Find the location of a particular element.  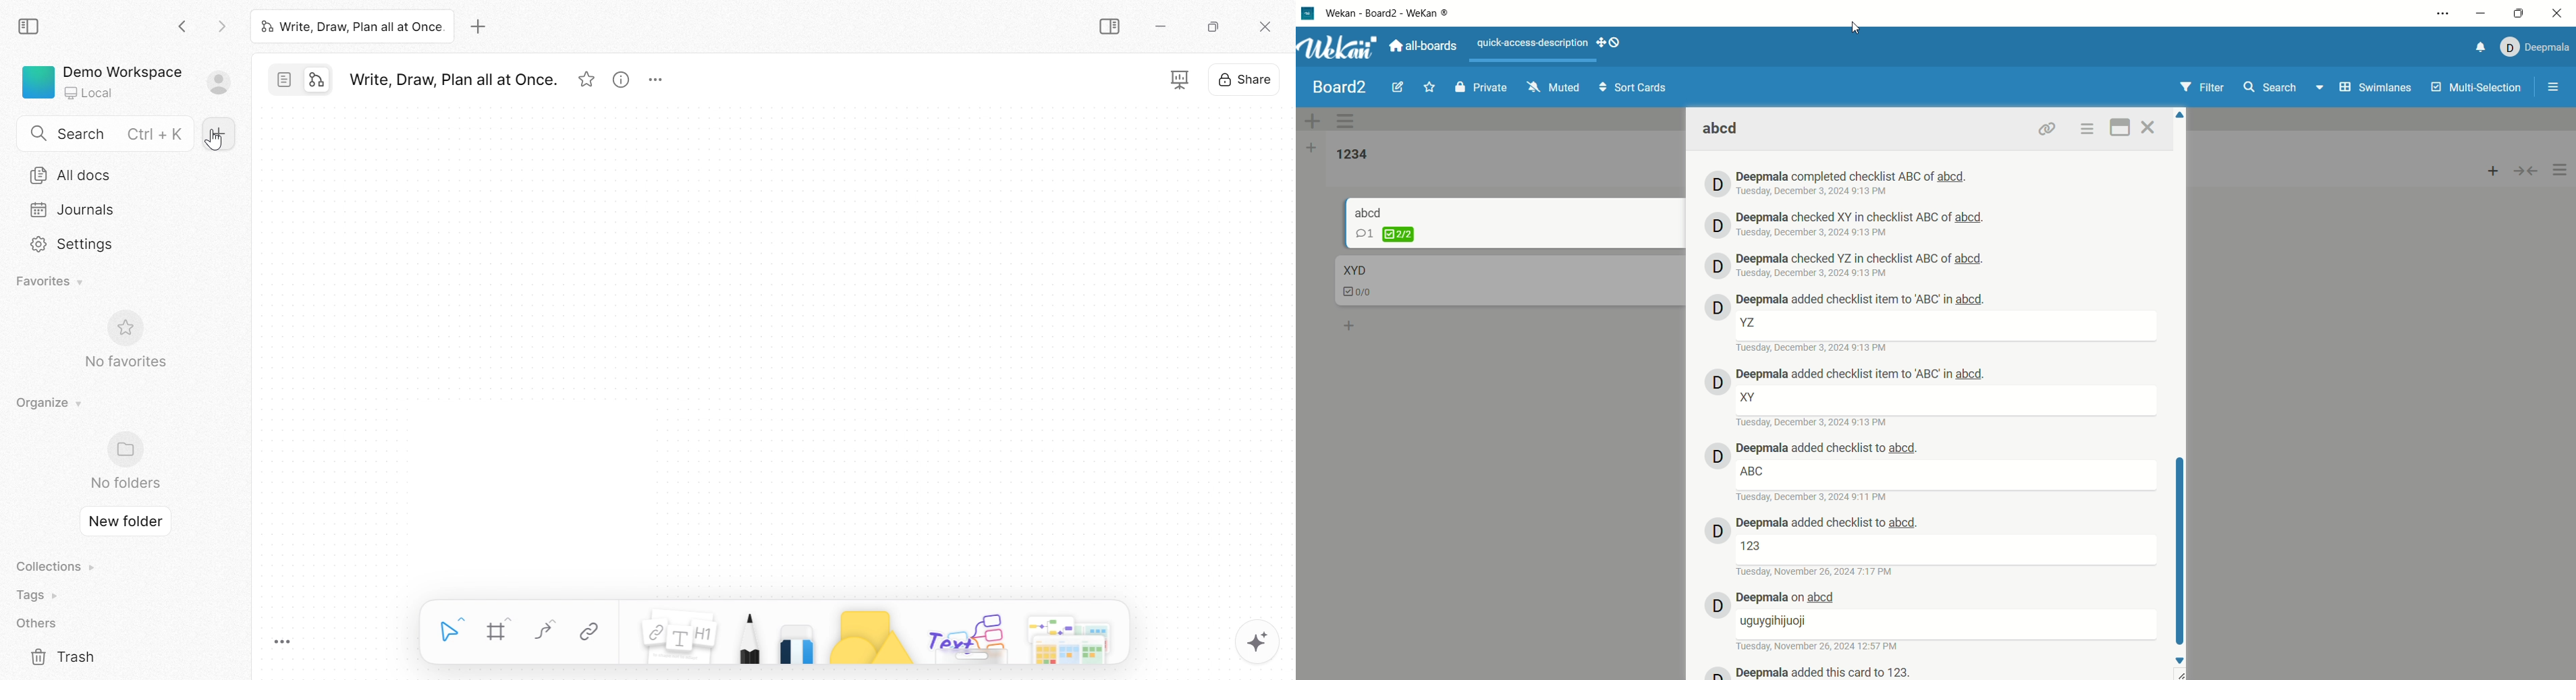

text is located at coordinates (1775, 622).